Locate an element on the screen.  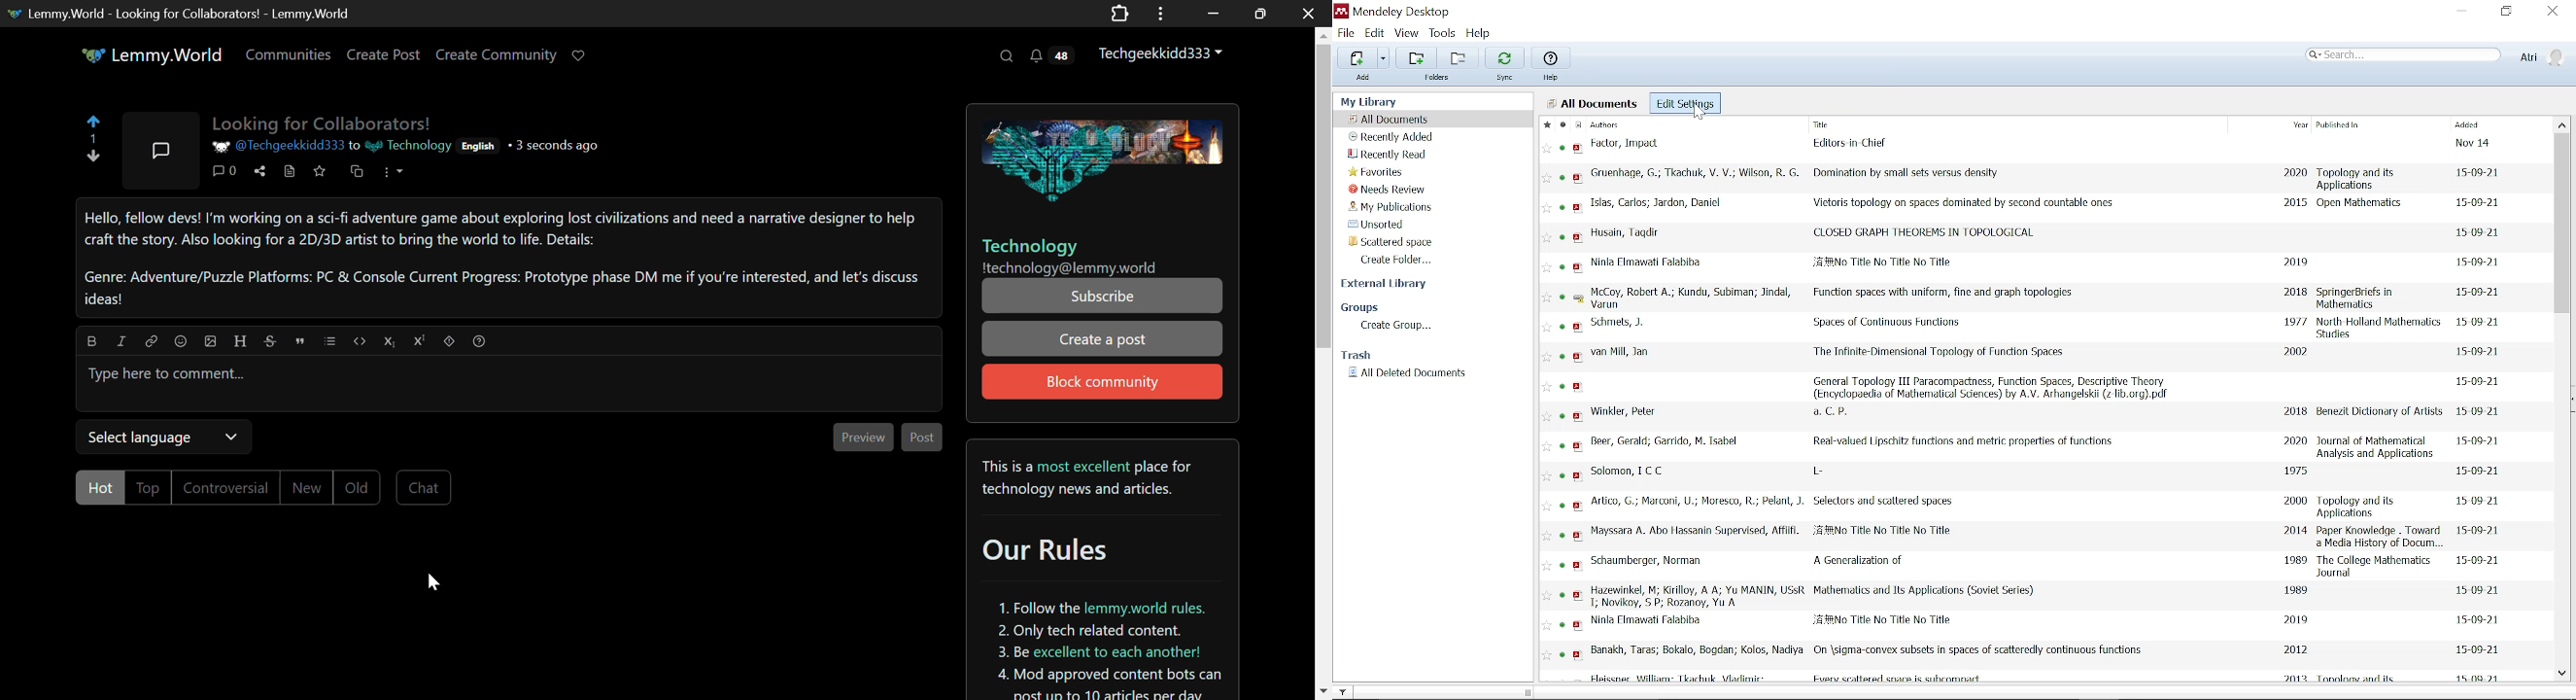
All files with author, title, year, published in, added columns is located at coordinates (2048, 409).